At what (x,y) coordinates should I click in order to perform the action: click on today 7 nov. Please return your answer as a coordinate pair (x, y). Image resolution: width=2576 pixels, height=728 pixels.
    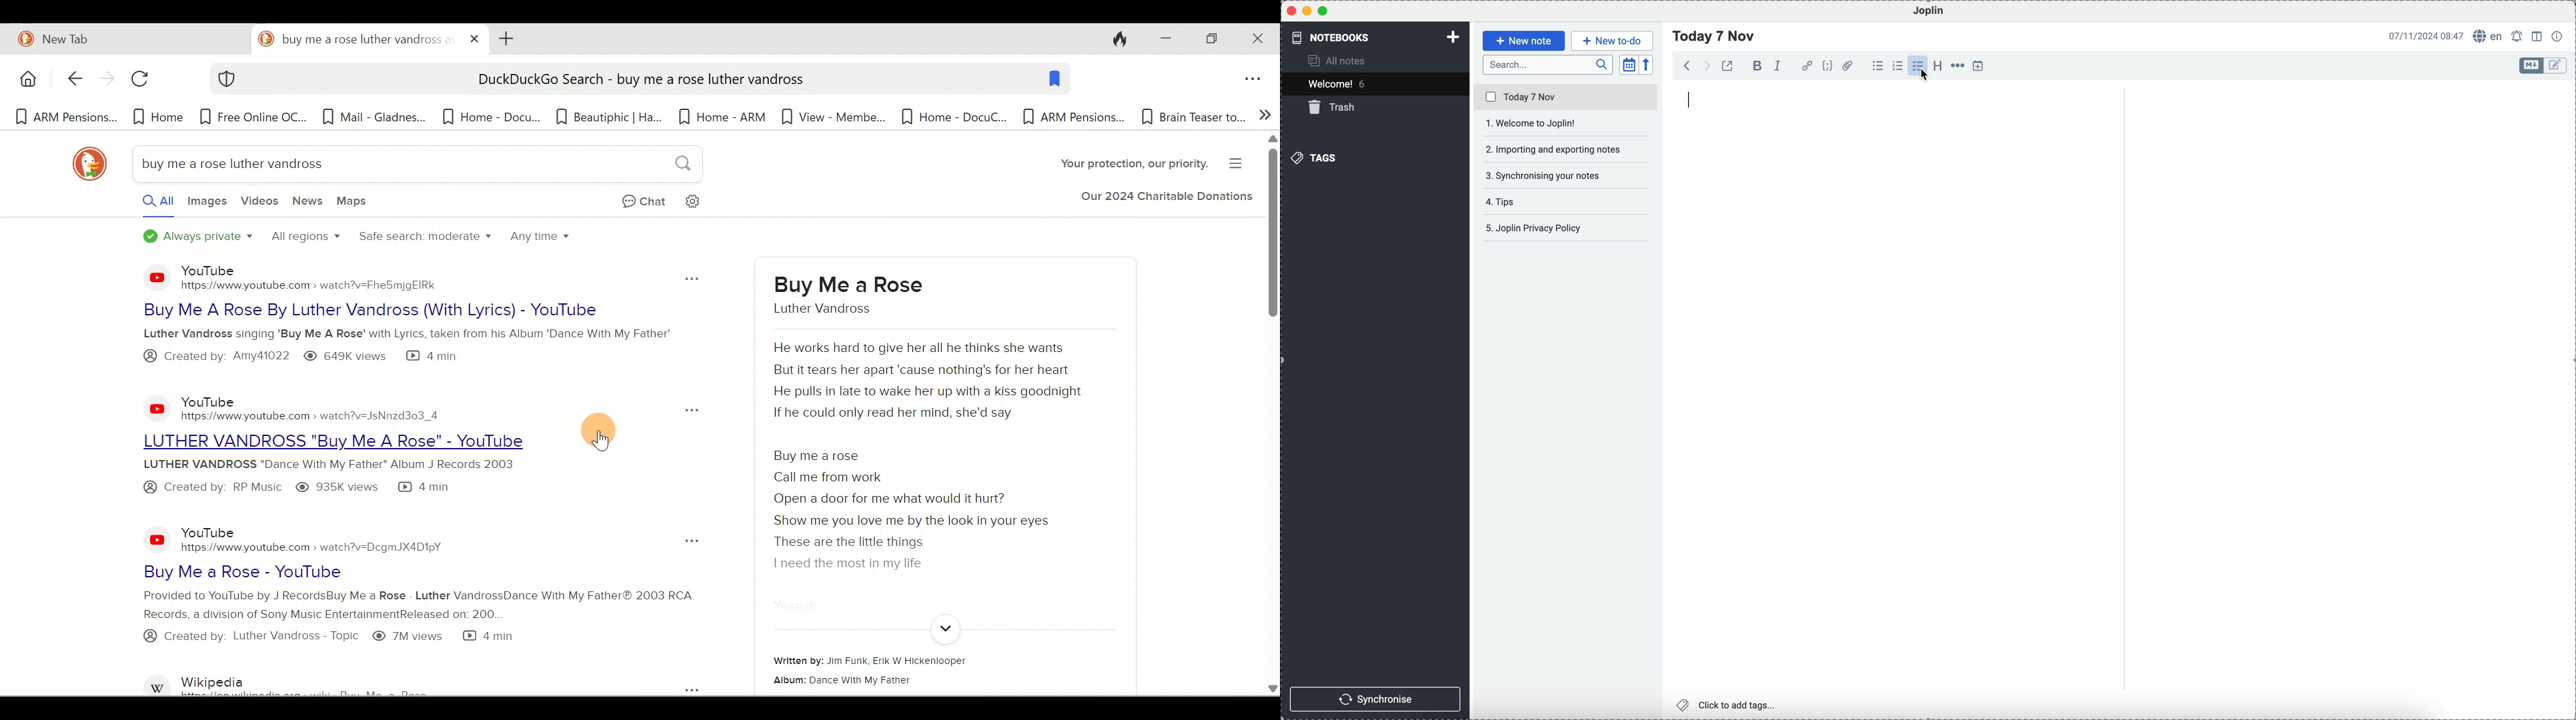
    Looking at the image, I should click on (1566, 98).